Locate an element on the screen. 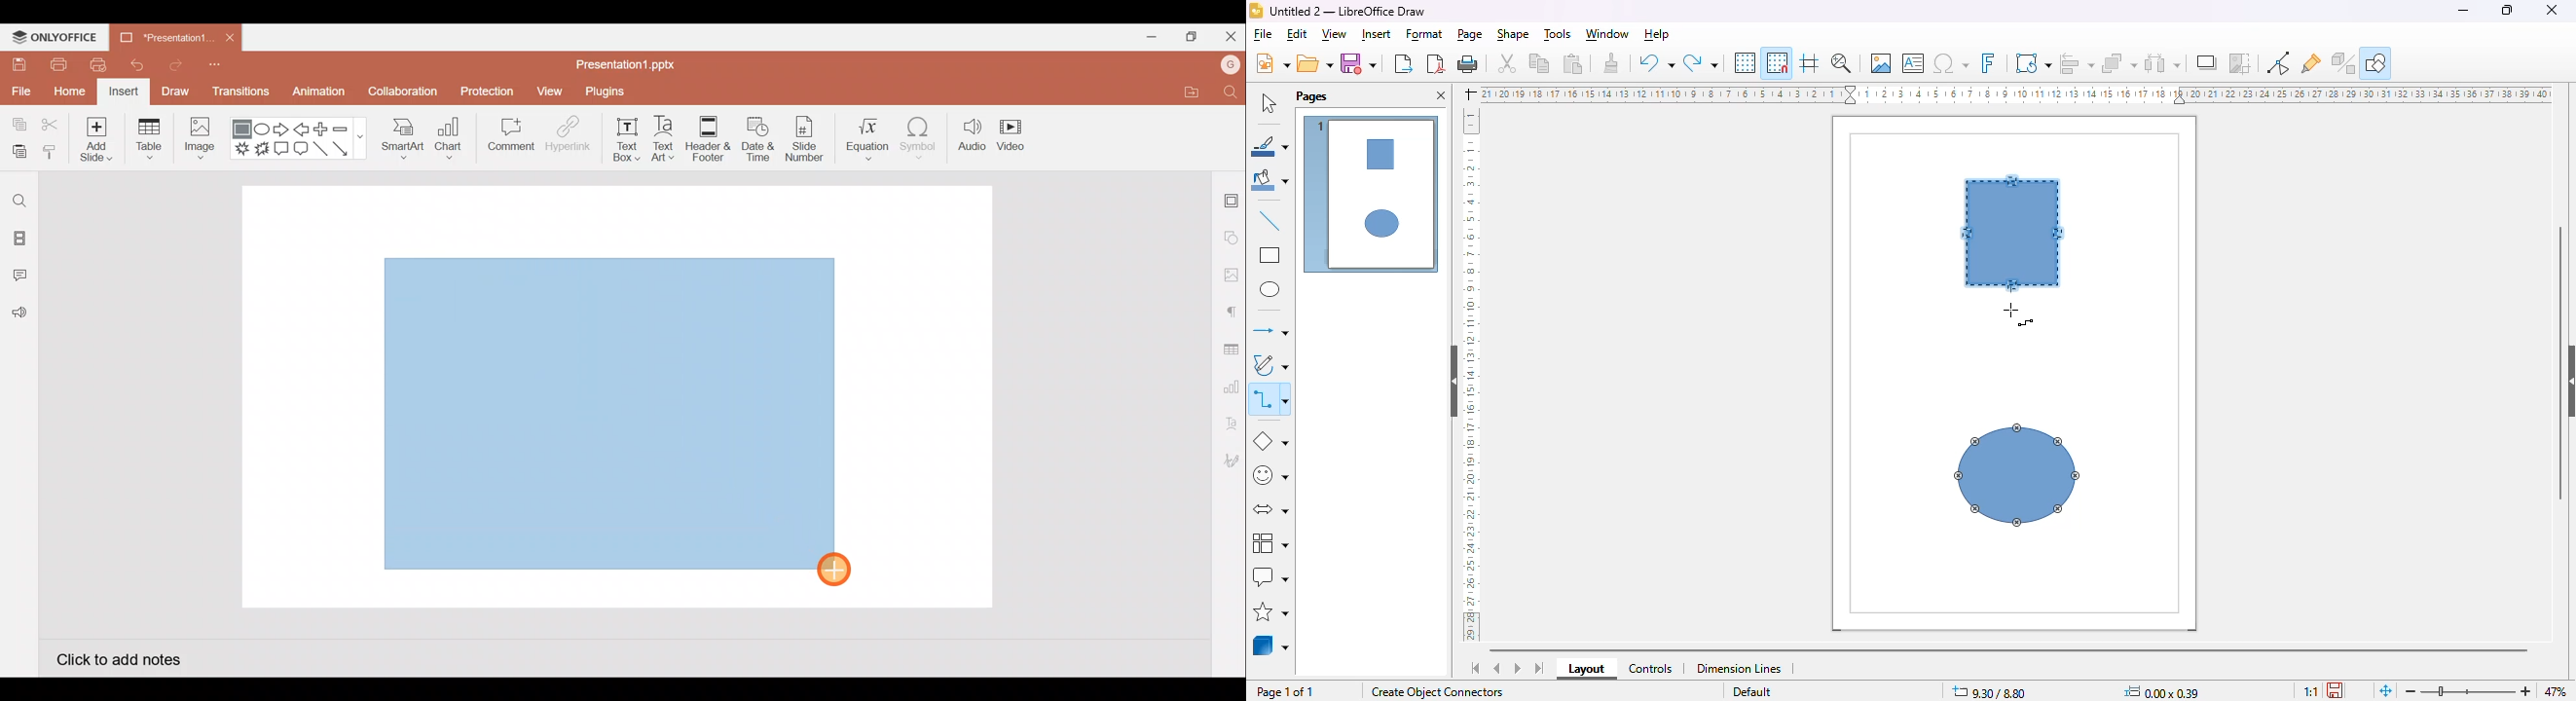 The image size is (2576, 728). maximize is located at coordinates (2507, 10).